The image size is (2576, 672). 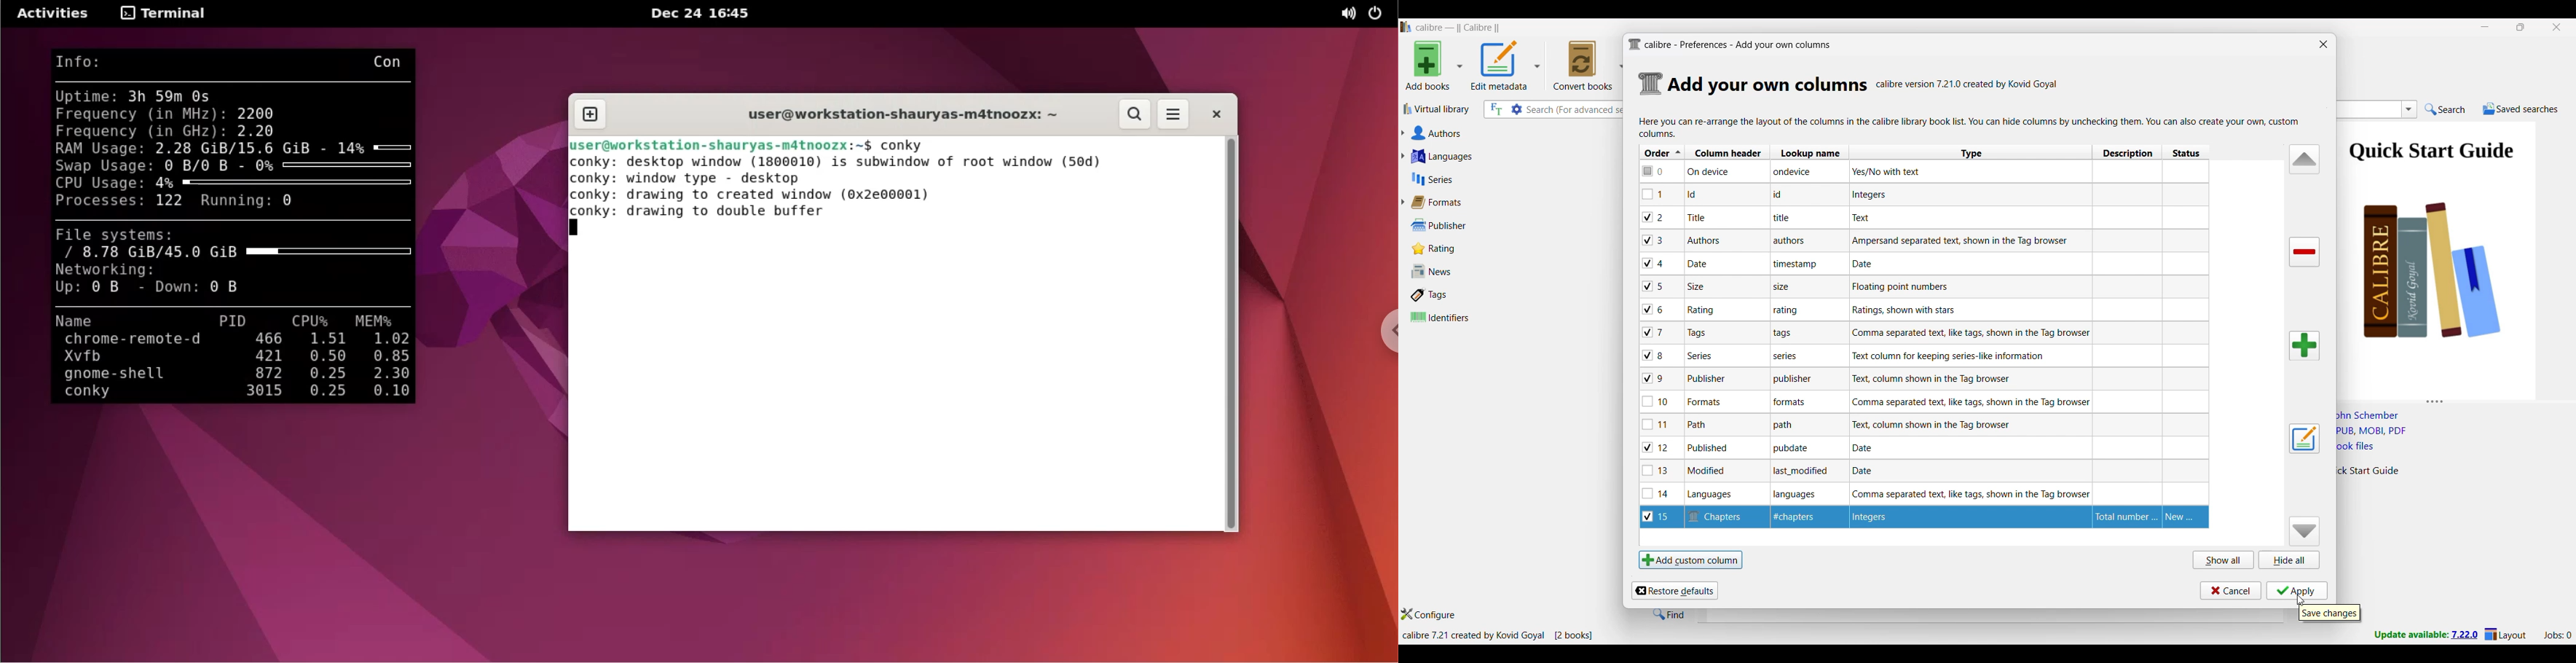 What do you see at coordinates (1790, 195) in the screenshot?
I see `note` at bounding box center [1790, 195].